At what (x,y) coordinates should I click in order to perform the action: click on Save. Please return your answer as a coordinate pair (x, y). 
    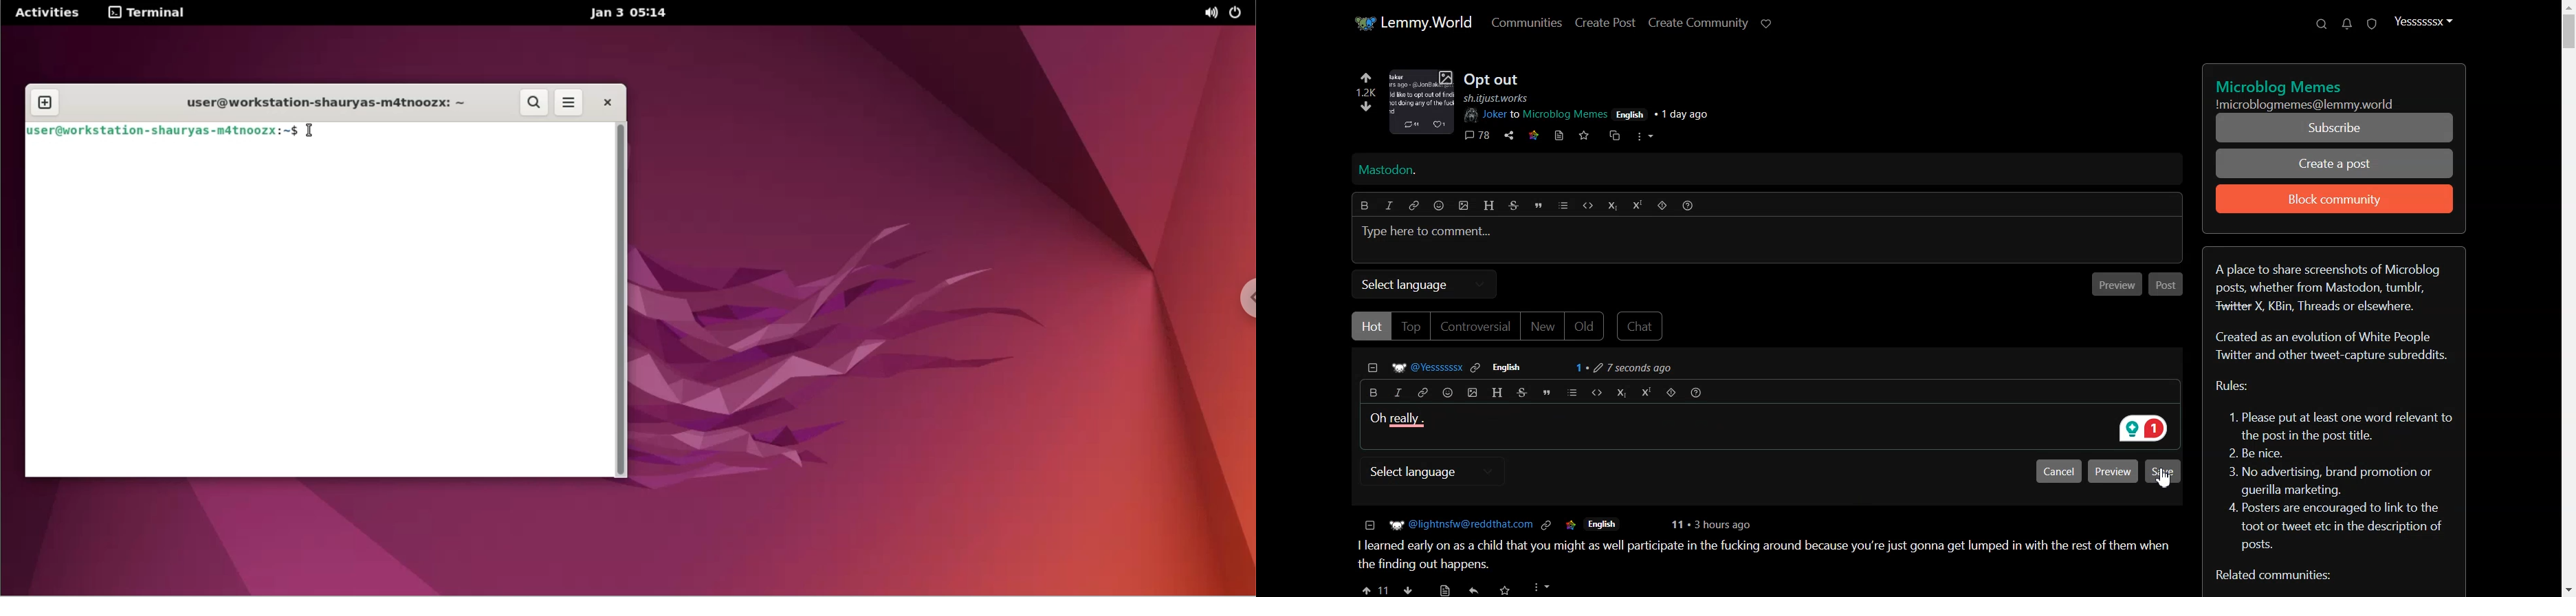
    Looking at the image, I should click on (2164, 470).